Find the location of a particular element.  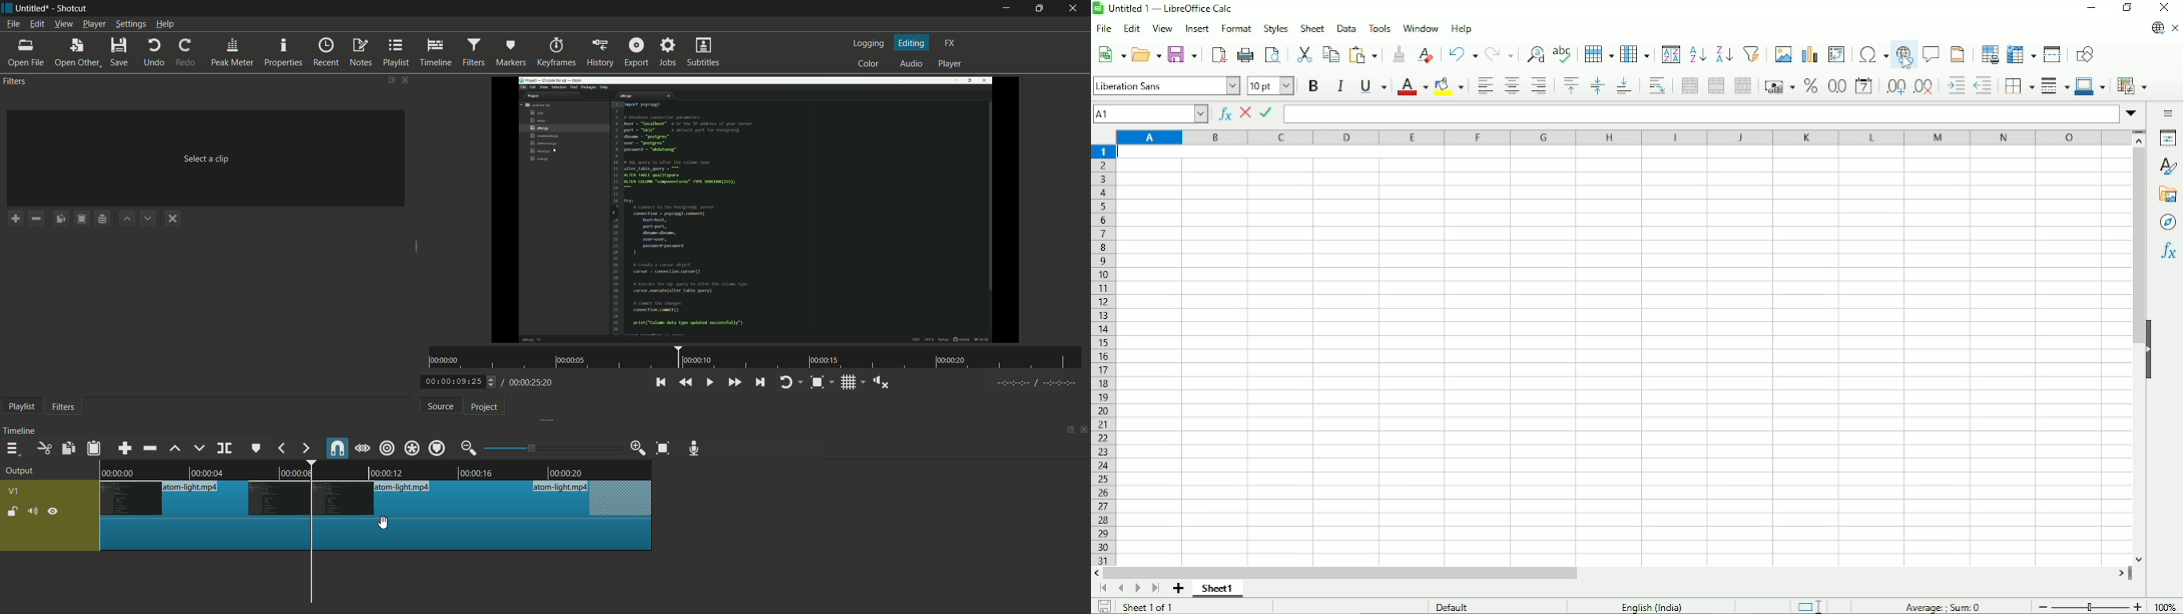

change layout is located at coordinates (387, 80).